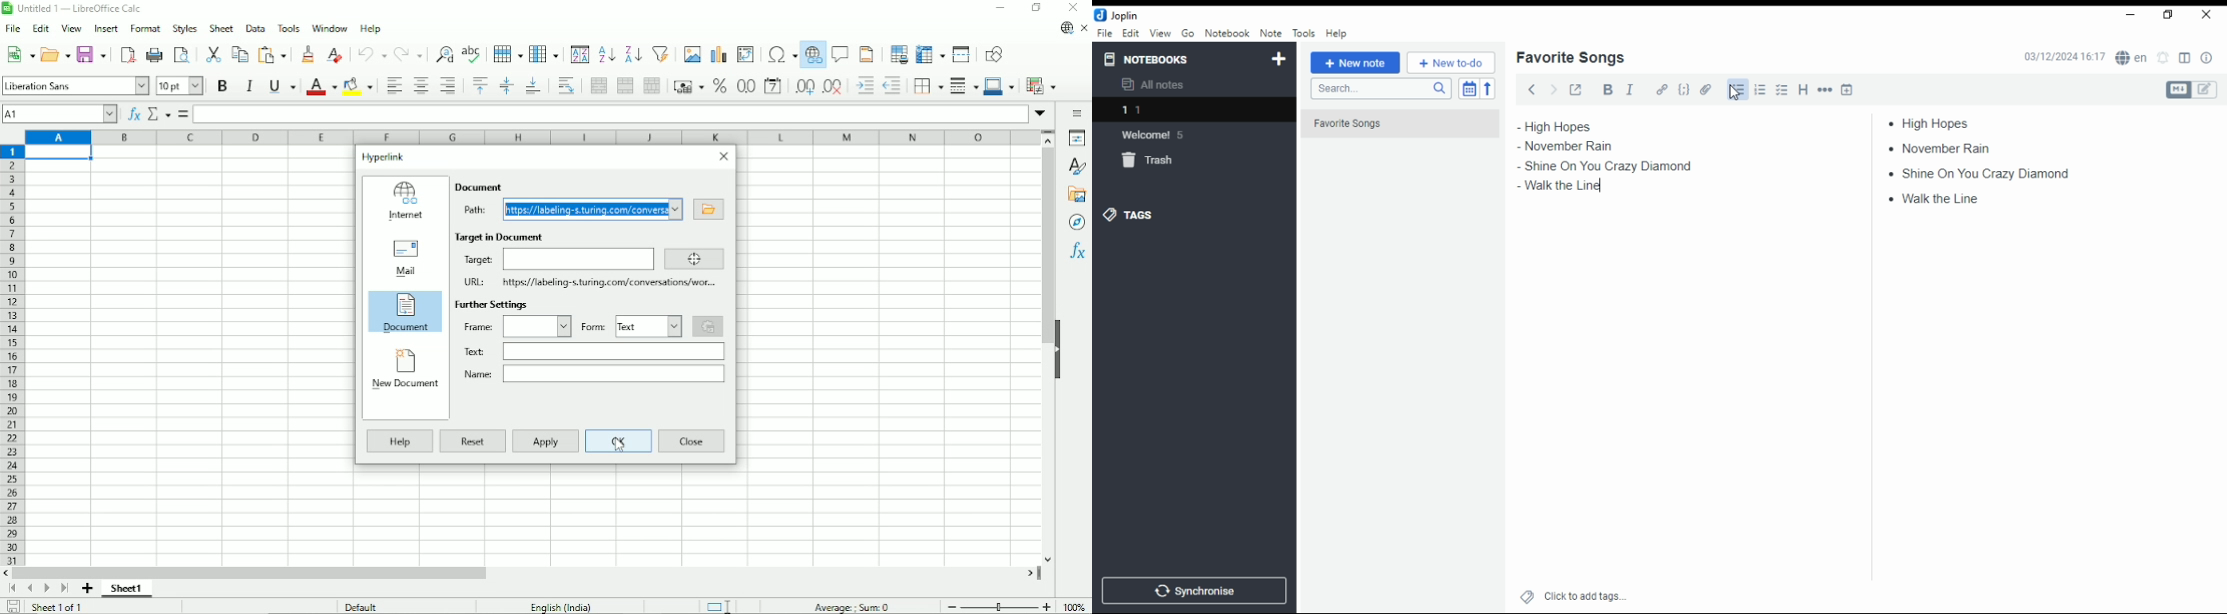  Describe the element at coordinates (394, 86) in the screenshot. I see `Align left` at that location.